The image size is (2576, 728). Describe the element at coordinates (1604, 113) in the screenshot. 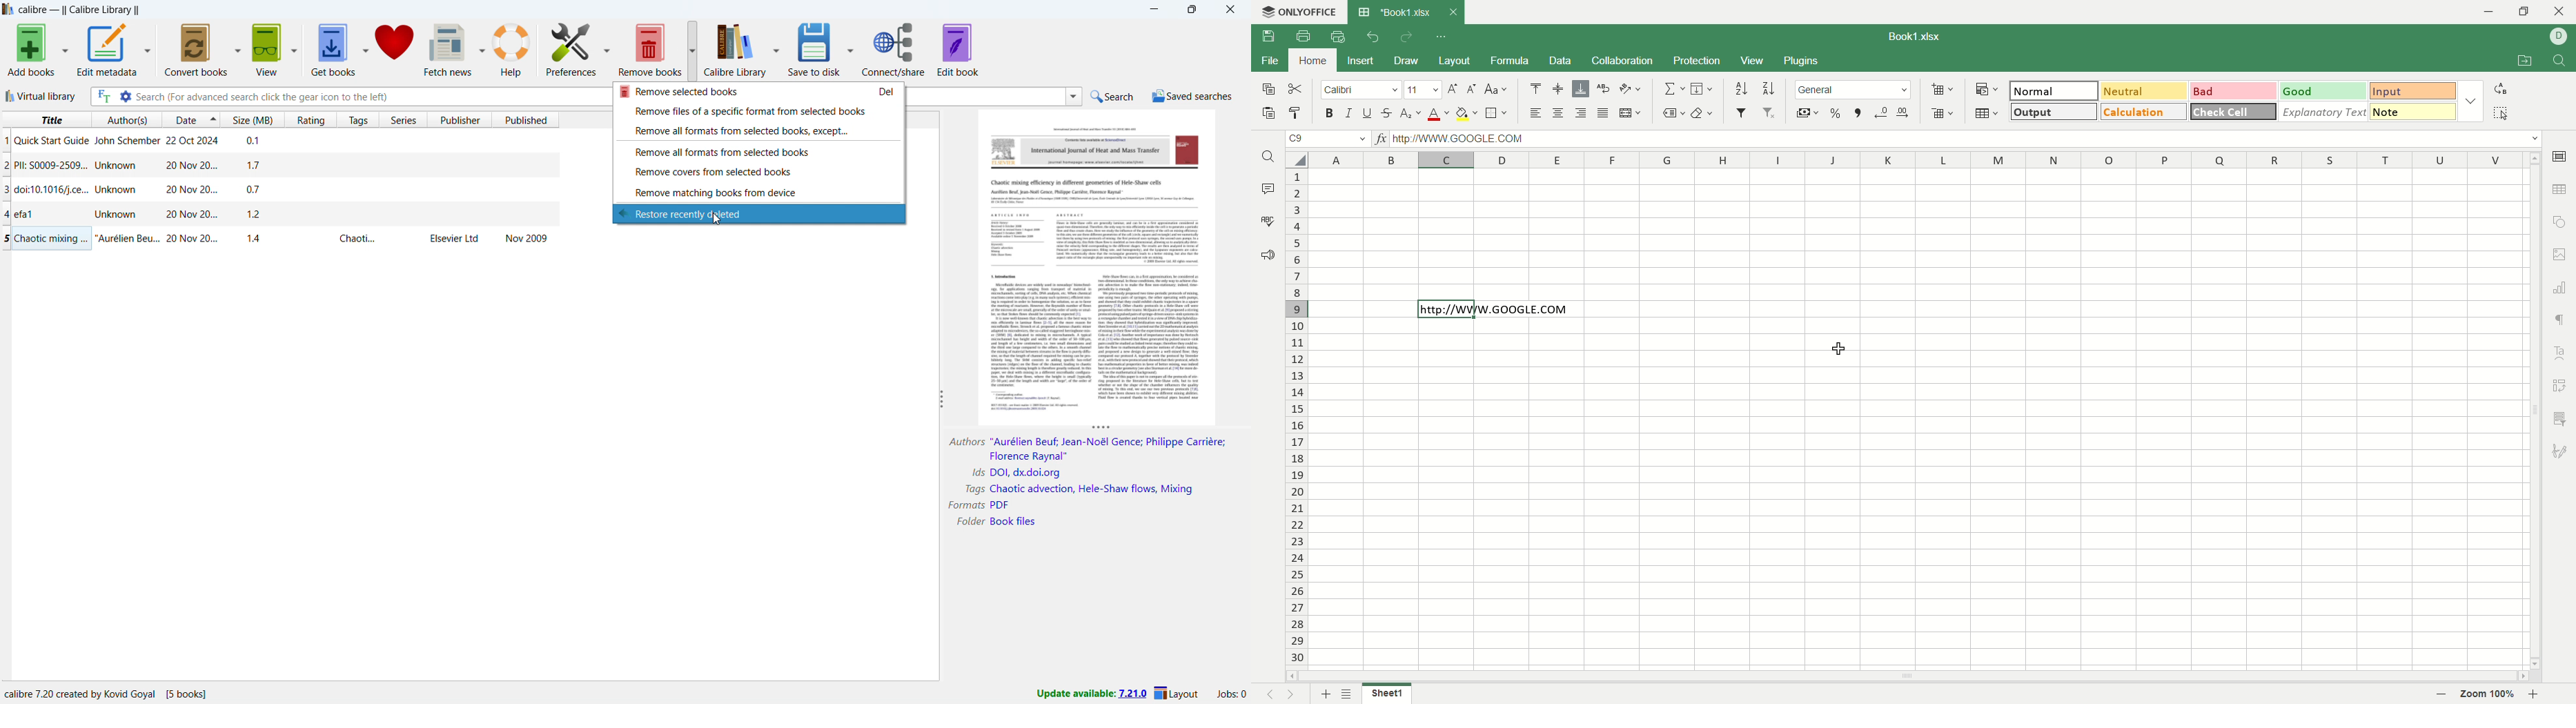

I see `justified` at that location.